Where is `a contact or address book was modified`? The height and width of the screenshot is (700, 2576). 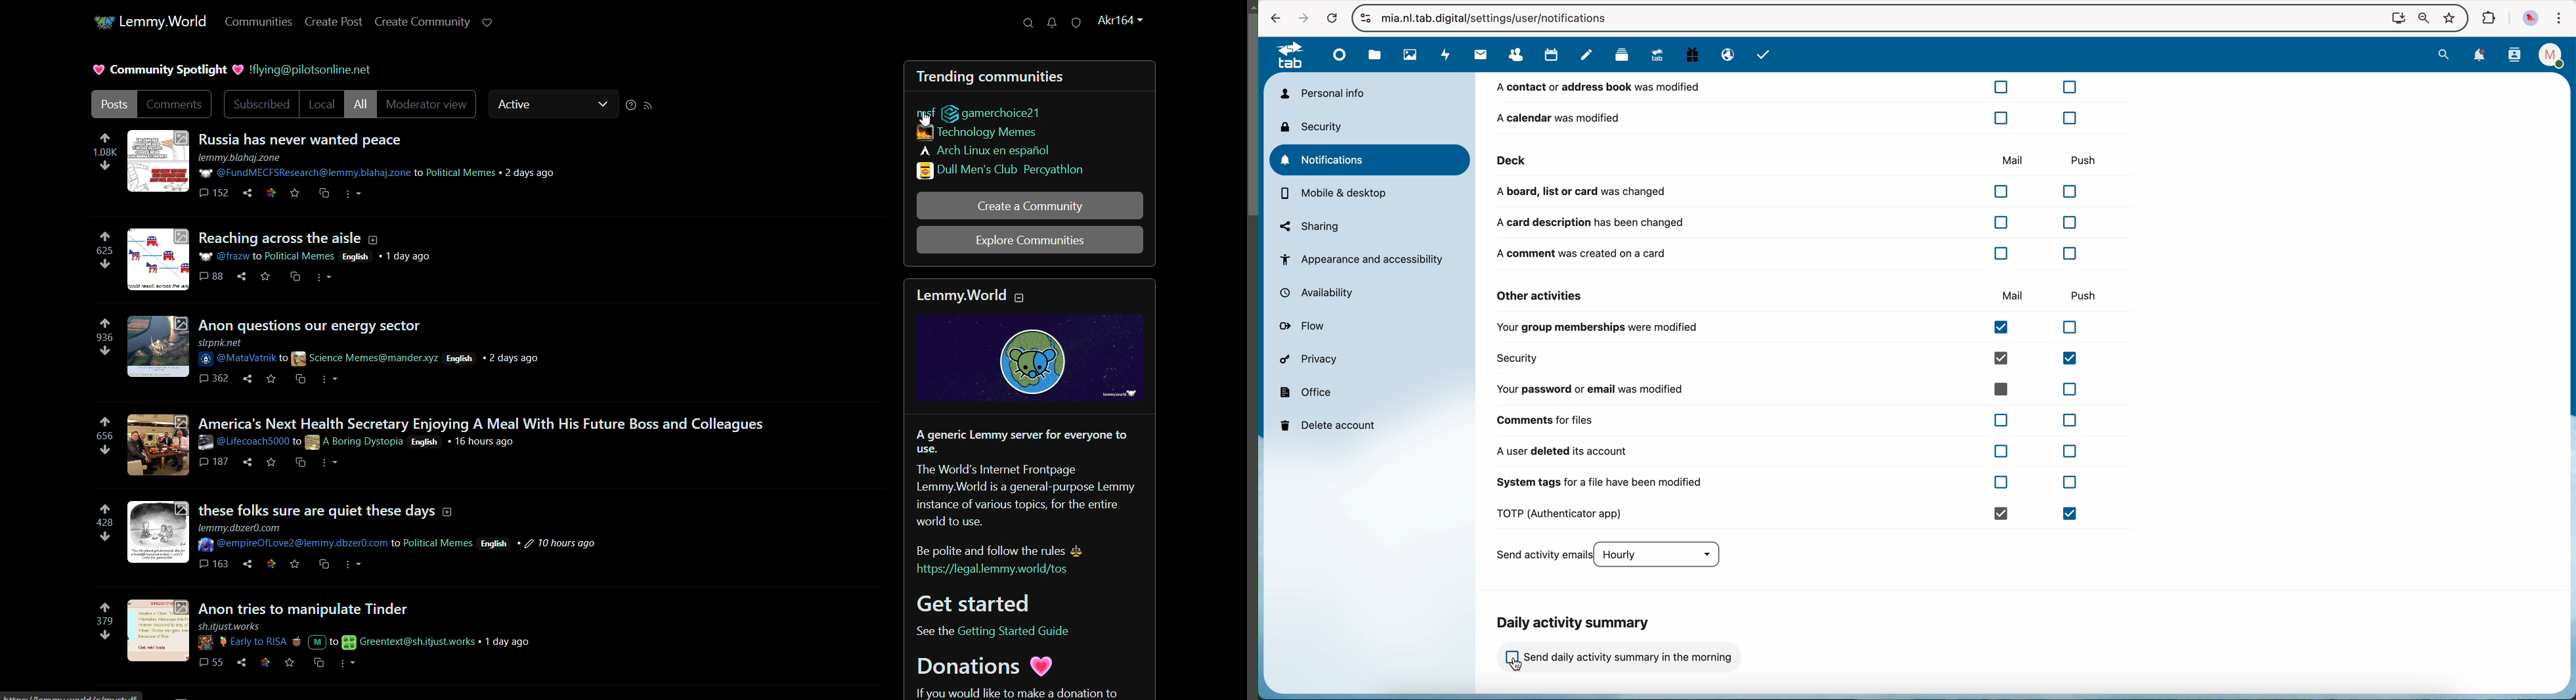 a contact or address book was modified is located at coordinates (1789, 89).